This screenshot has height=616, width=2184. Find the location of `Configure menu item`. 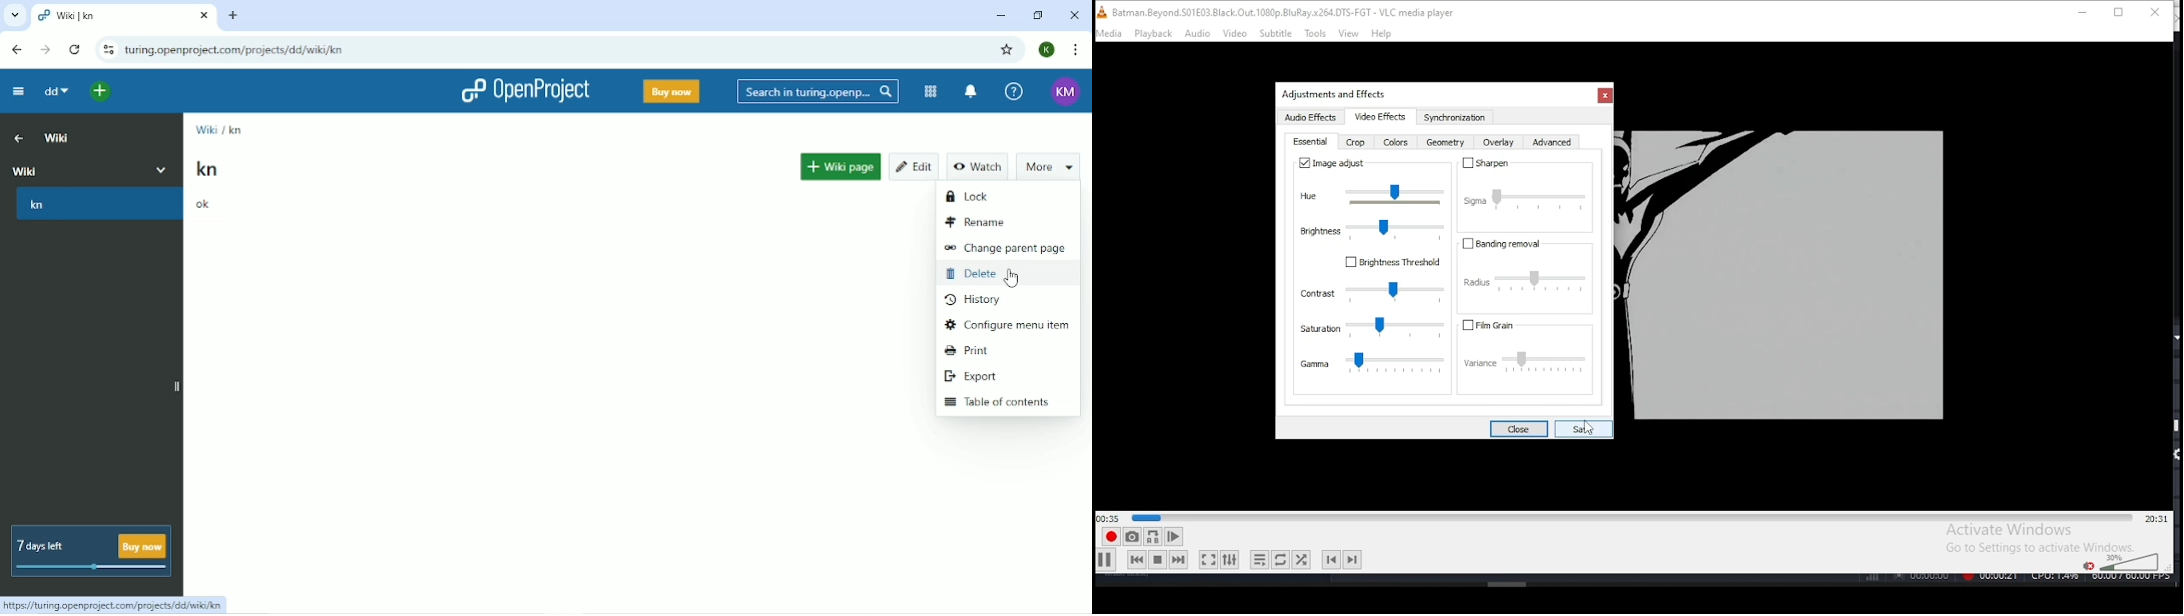

Configure menu item is located at coordinates (1006, 324).